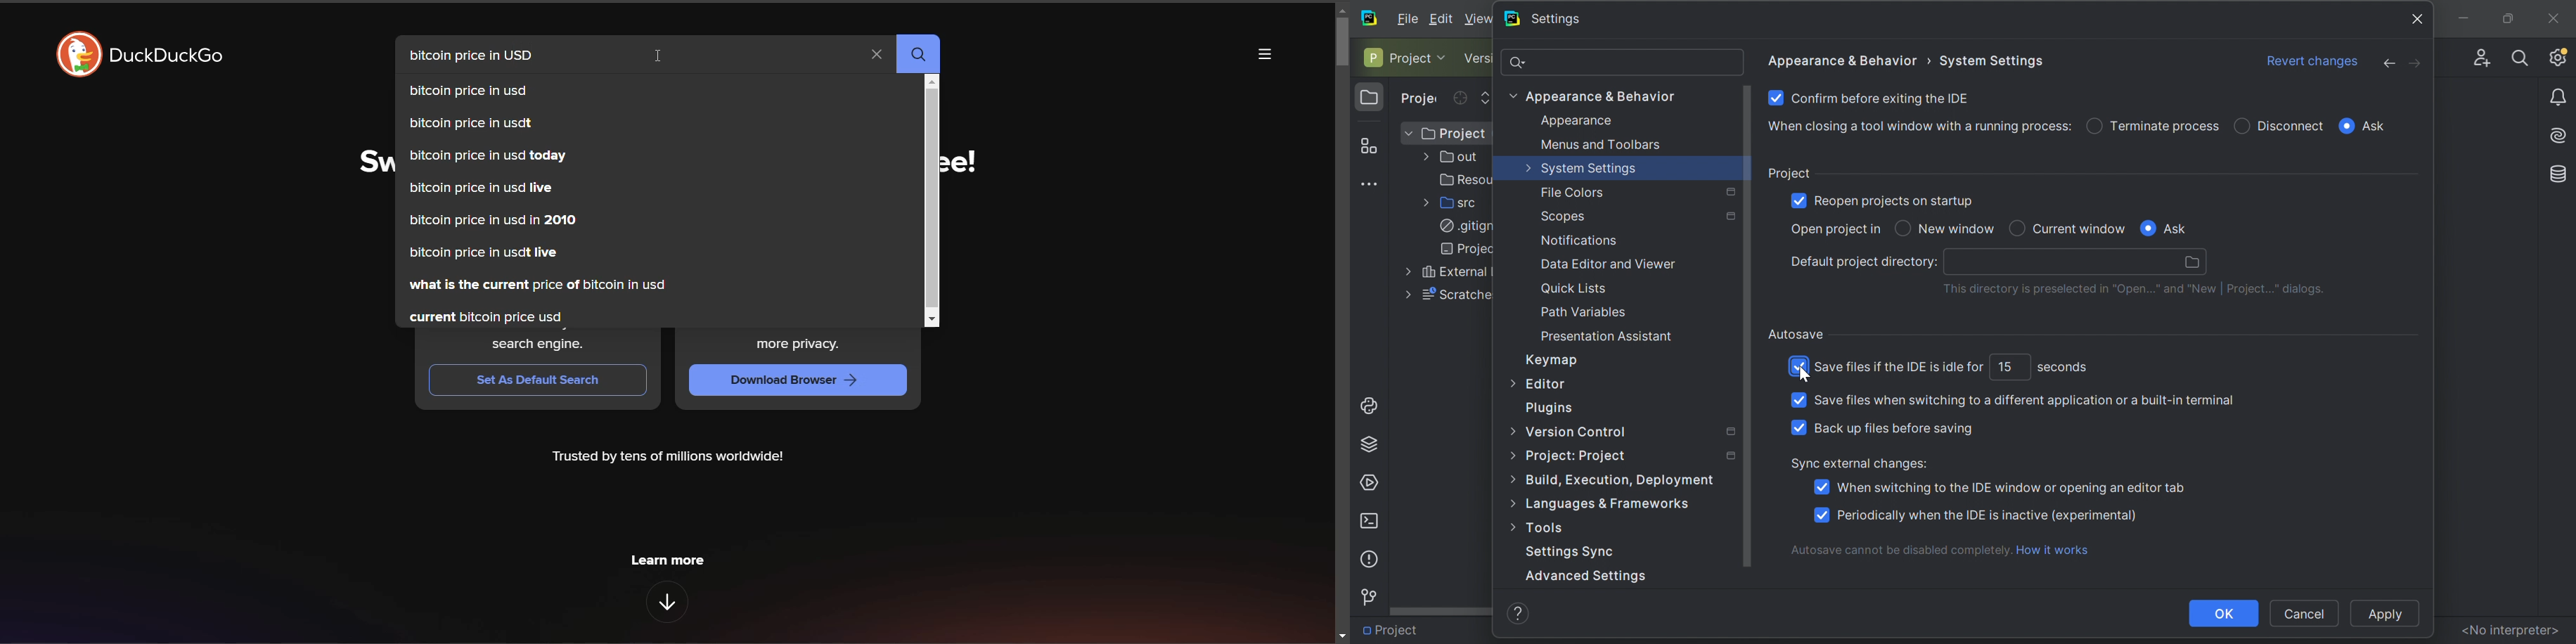  Describe the element at coordinates (1452, 134) in the screenshot. I see `Project` at that location.